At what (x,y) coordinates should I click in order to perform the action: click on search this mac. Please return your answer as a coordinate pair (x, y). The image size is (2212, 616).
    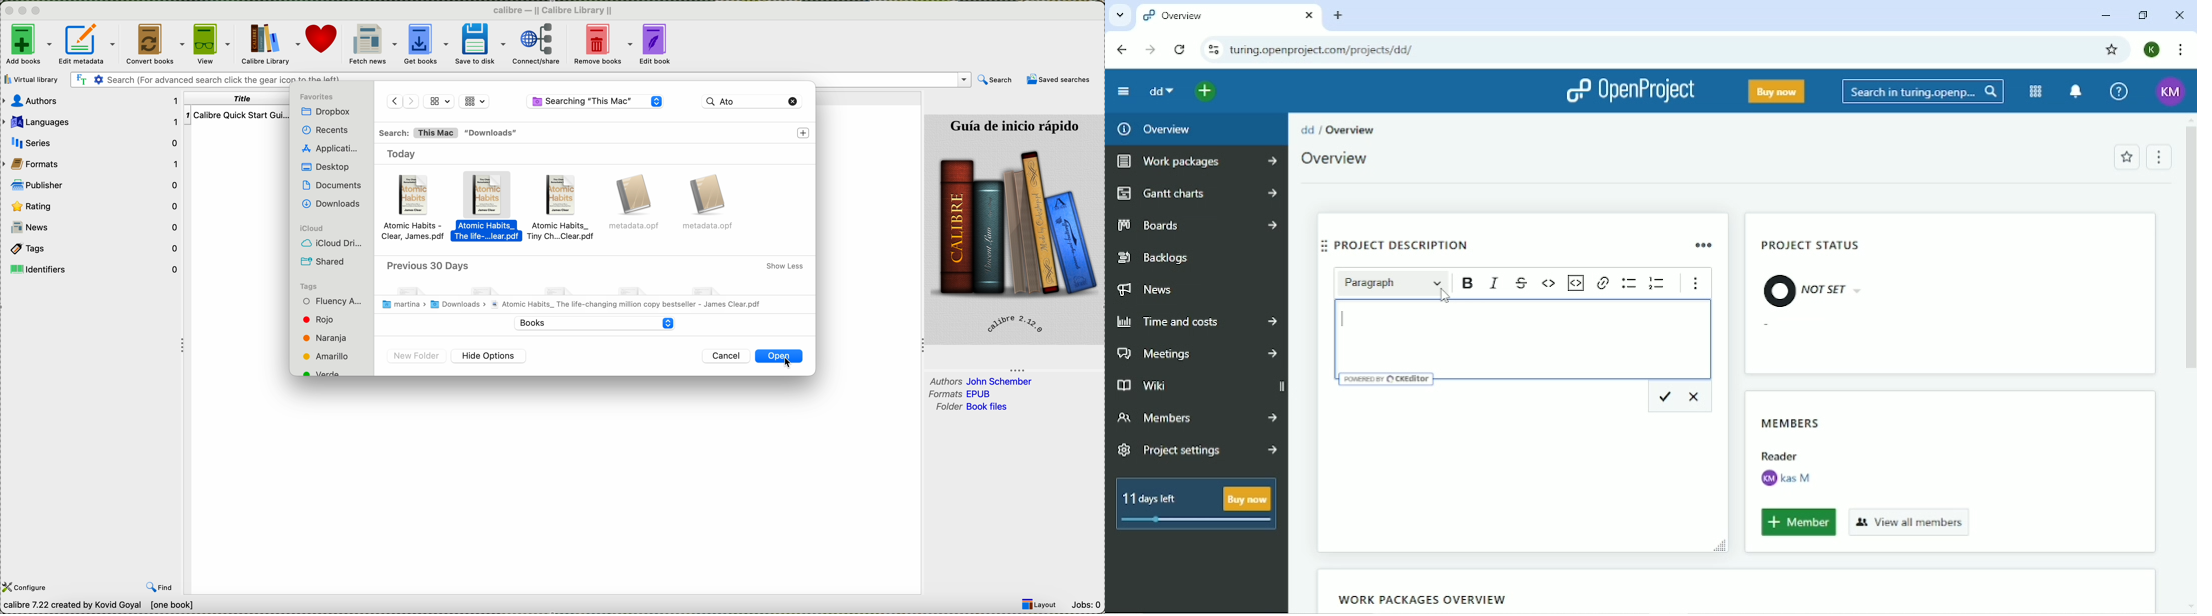
    Looking at the image, I should click on (418, 133).